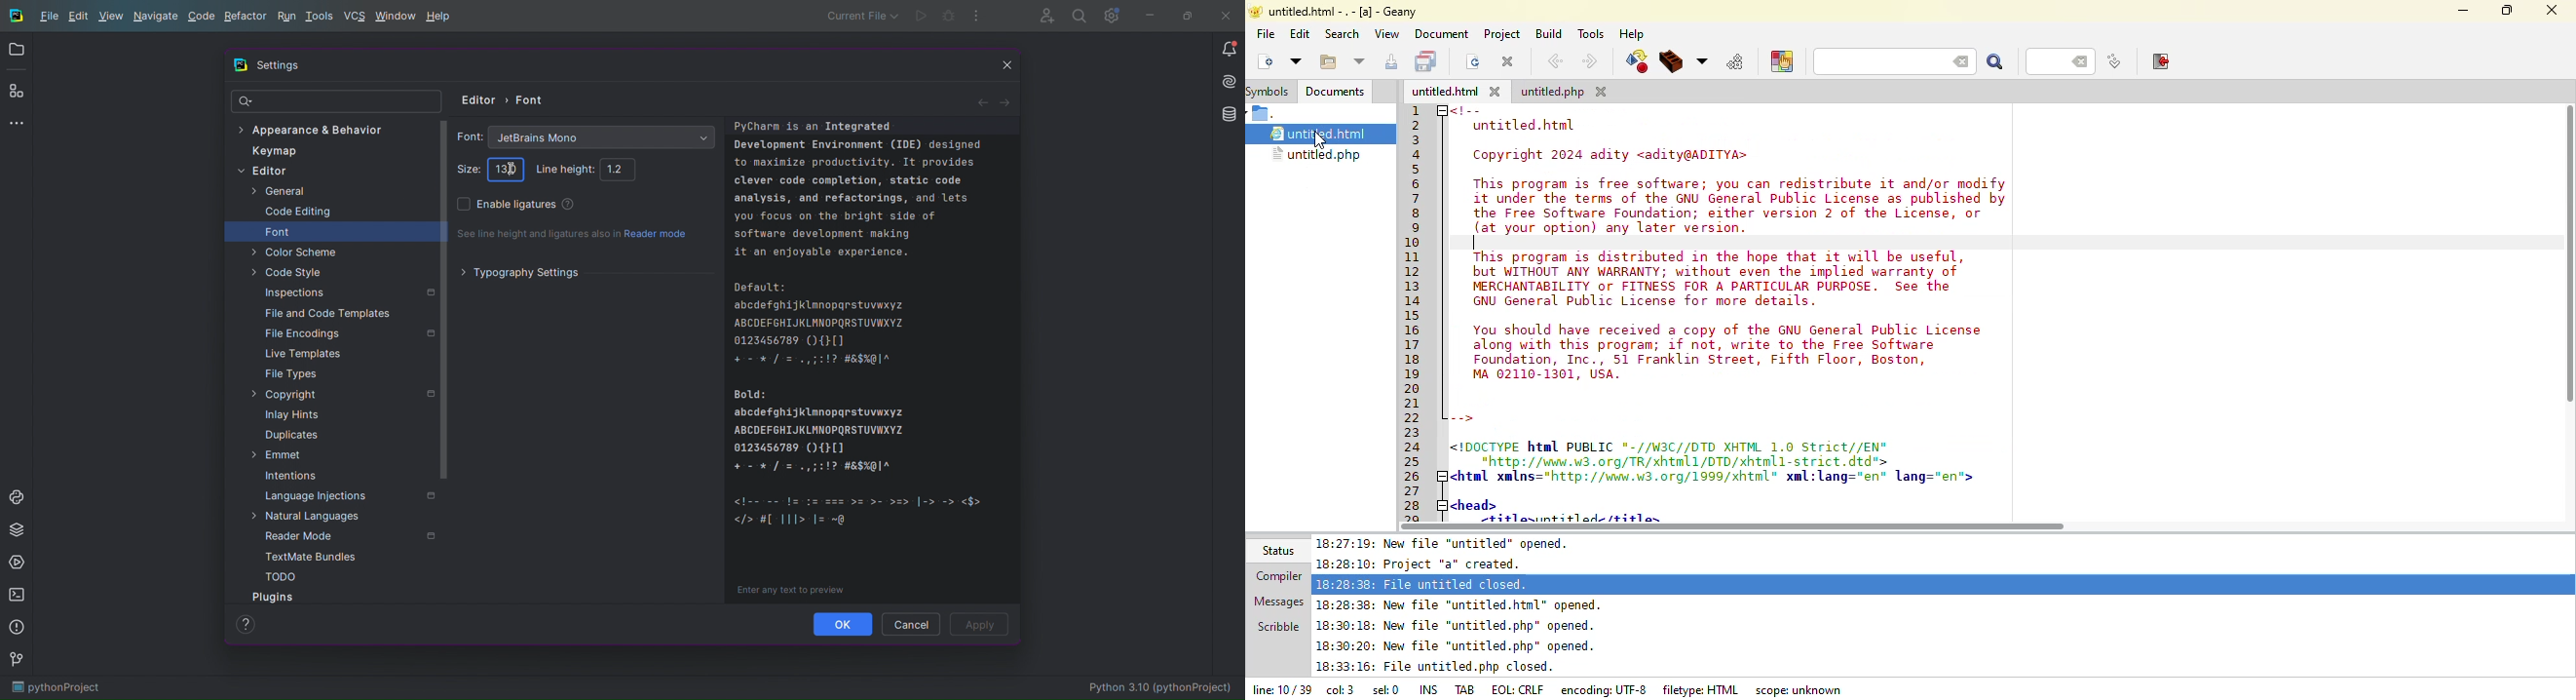 The image size is (2576, 700). What do you see at coordinates (348, 292) in the screenshot?
I see `Inspections` at bounding box center [348, 292].